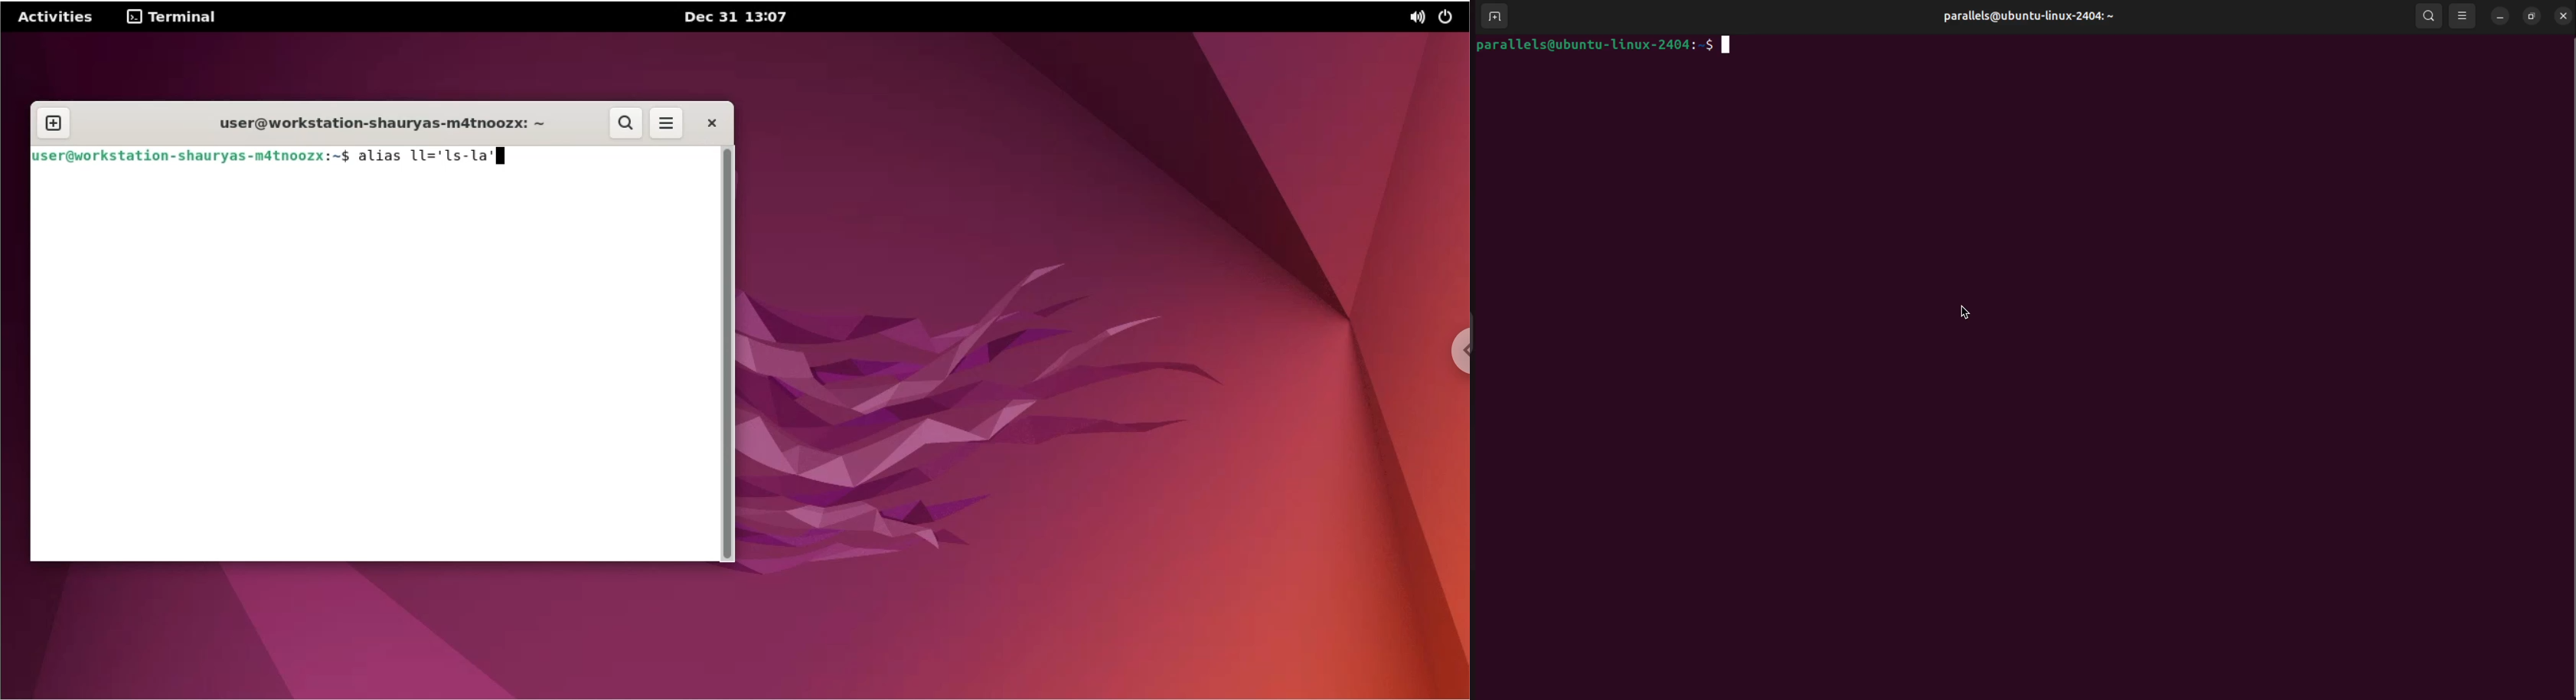  Describe the element at coordinates (2561, 15) in the screenshot. I see `close` at that location.